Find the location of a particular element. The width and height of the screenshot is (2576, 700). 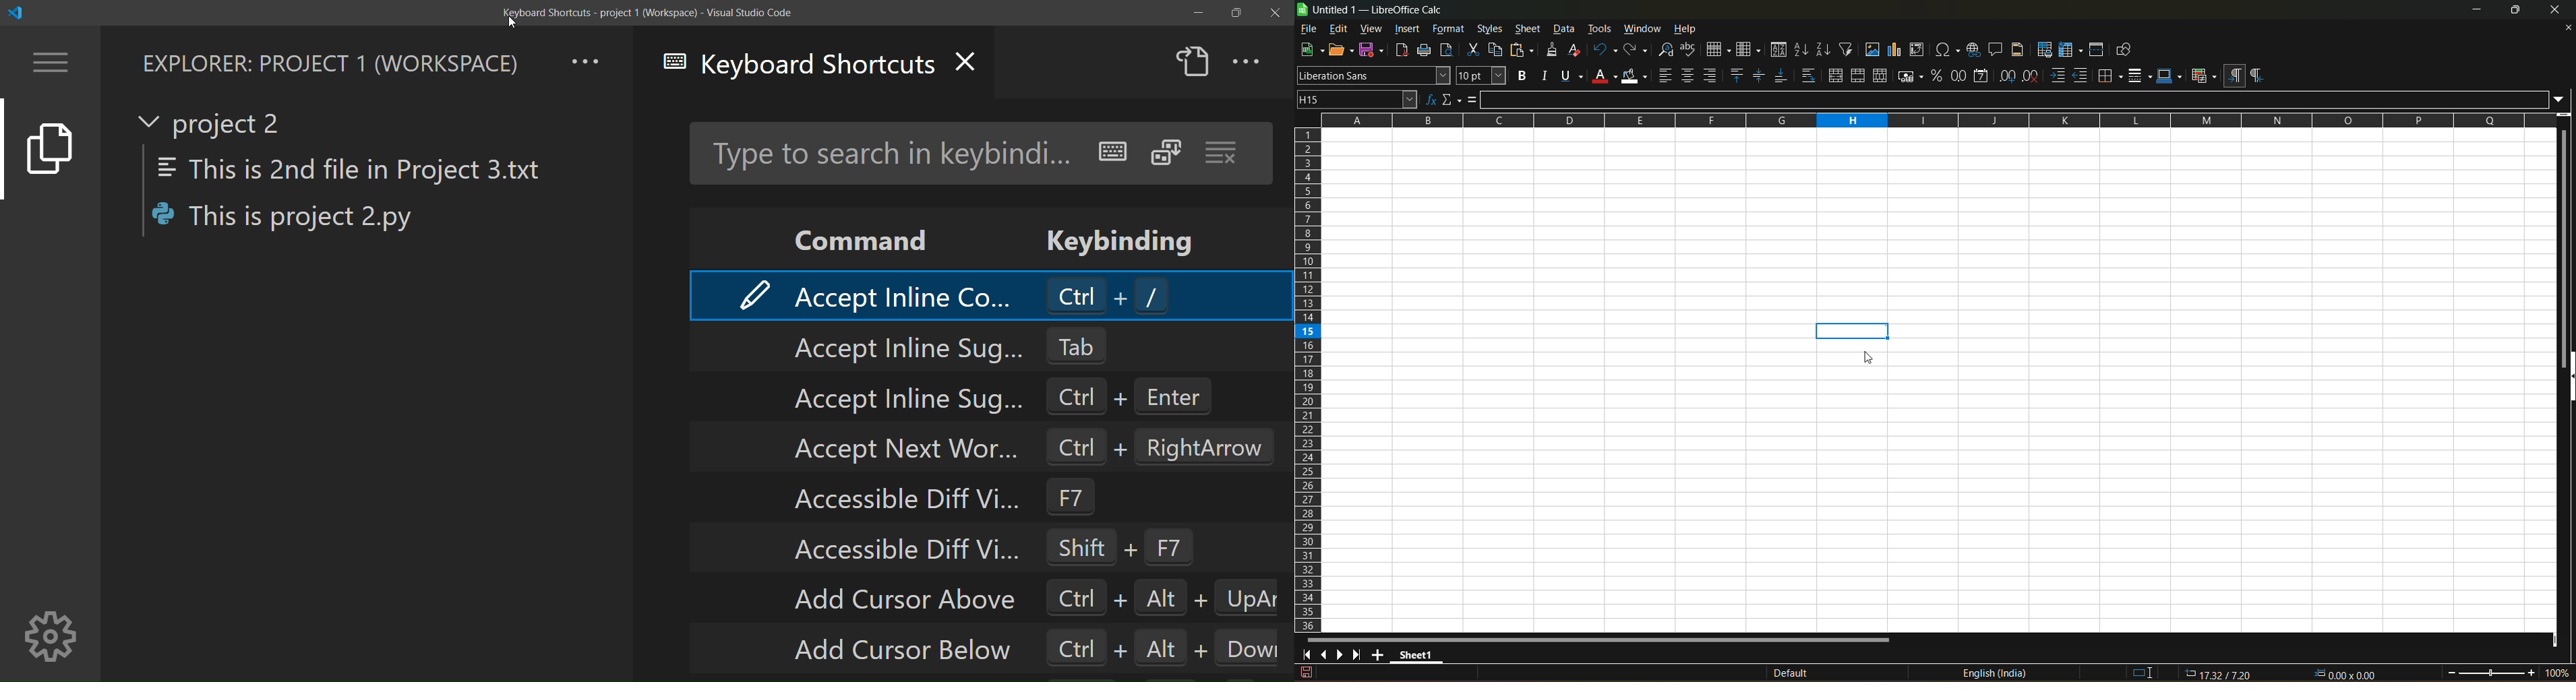

sort is located at coordinates (1778, 49).